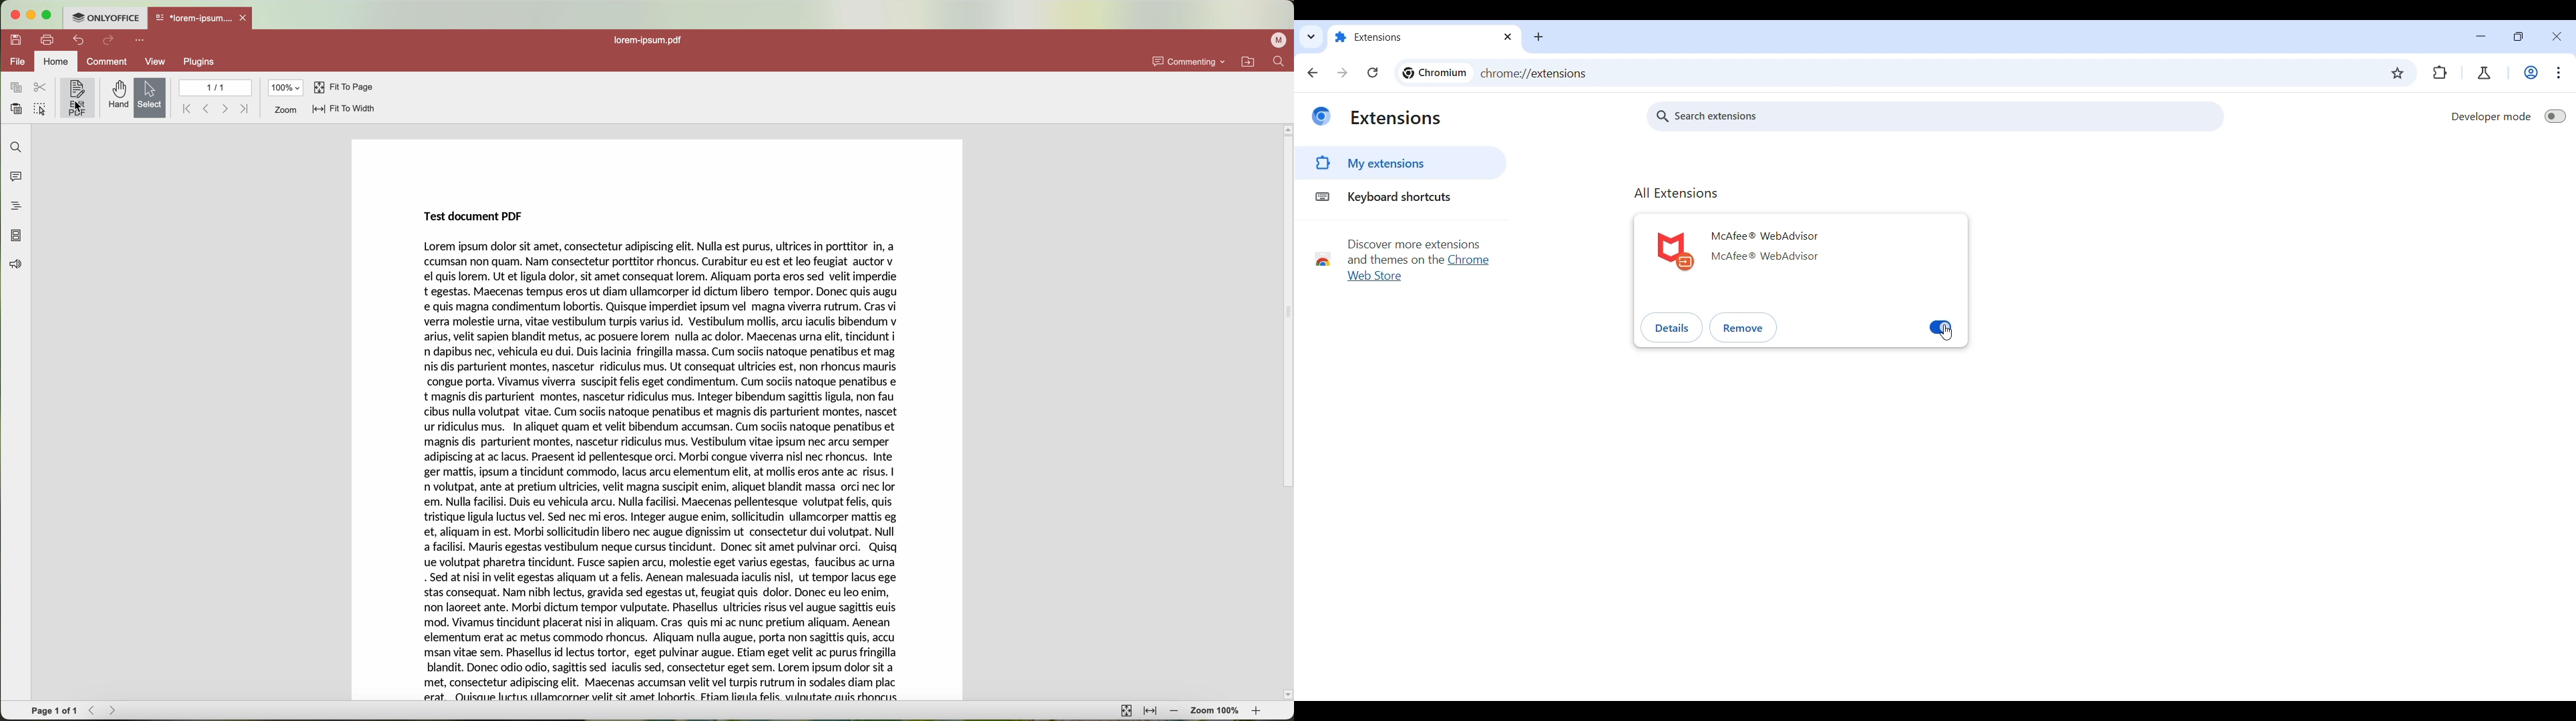  What do you see at coordinates (1387, 197) in the screenshot?
I see `Keyboard shortcuts` at bounding box center [1387, 197].